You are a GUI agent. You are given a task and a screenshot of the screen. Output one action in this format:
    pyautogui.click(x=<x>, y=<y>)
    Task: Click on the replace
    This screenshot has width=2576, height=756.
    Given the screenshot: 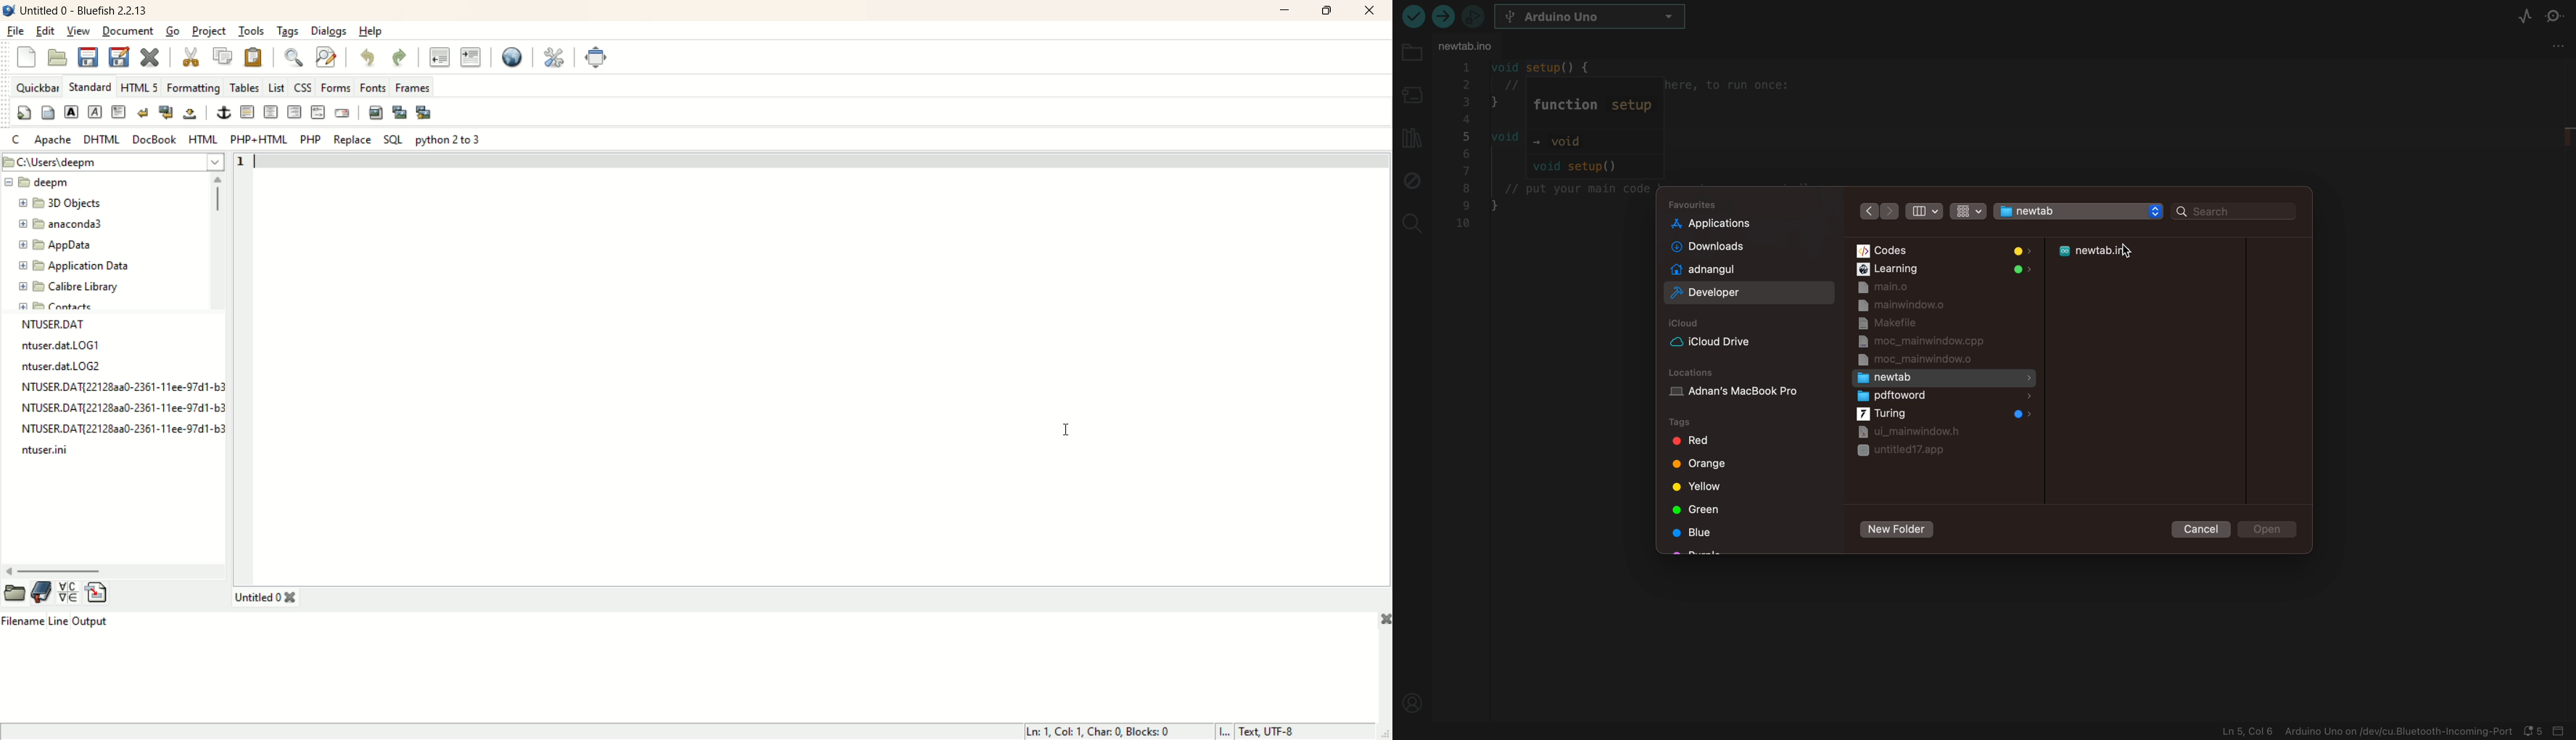 What is the action you would take?
    pyautogui.click(x=352, y=139)
    